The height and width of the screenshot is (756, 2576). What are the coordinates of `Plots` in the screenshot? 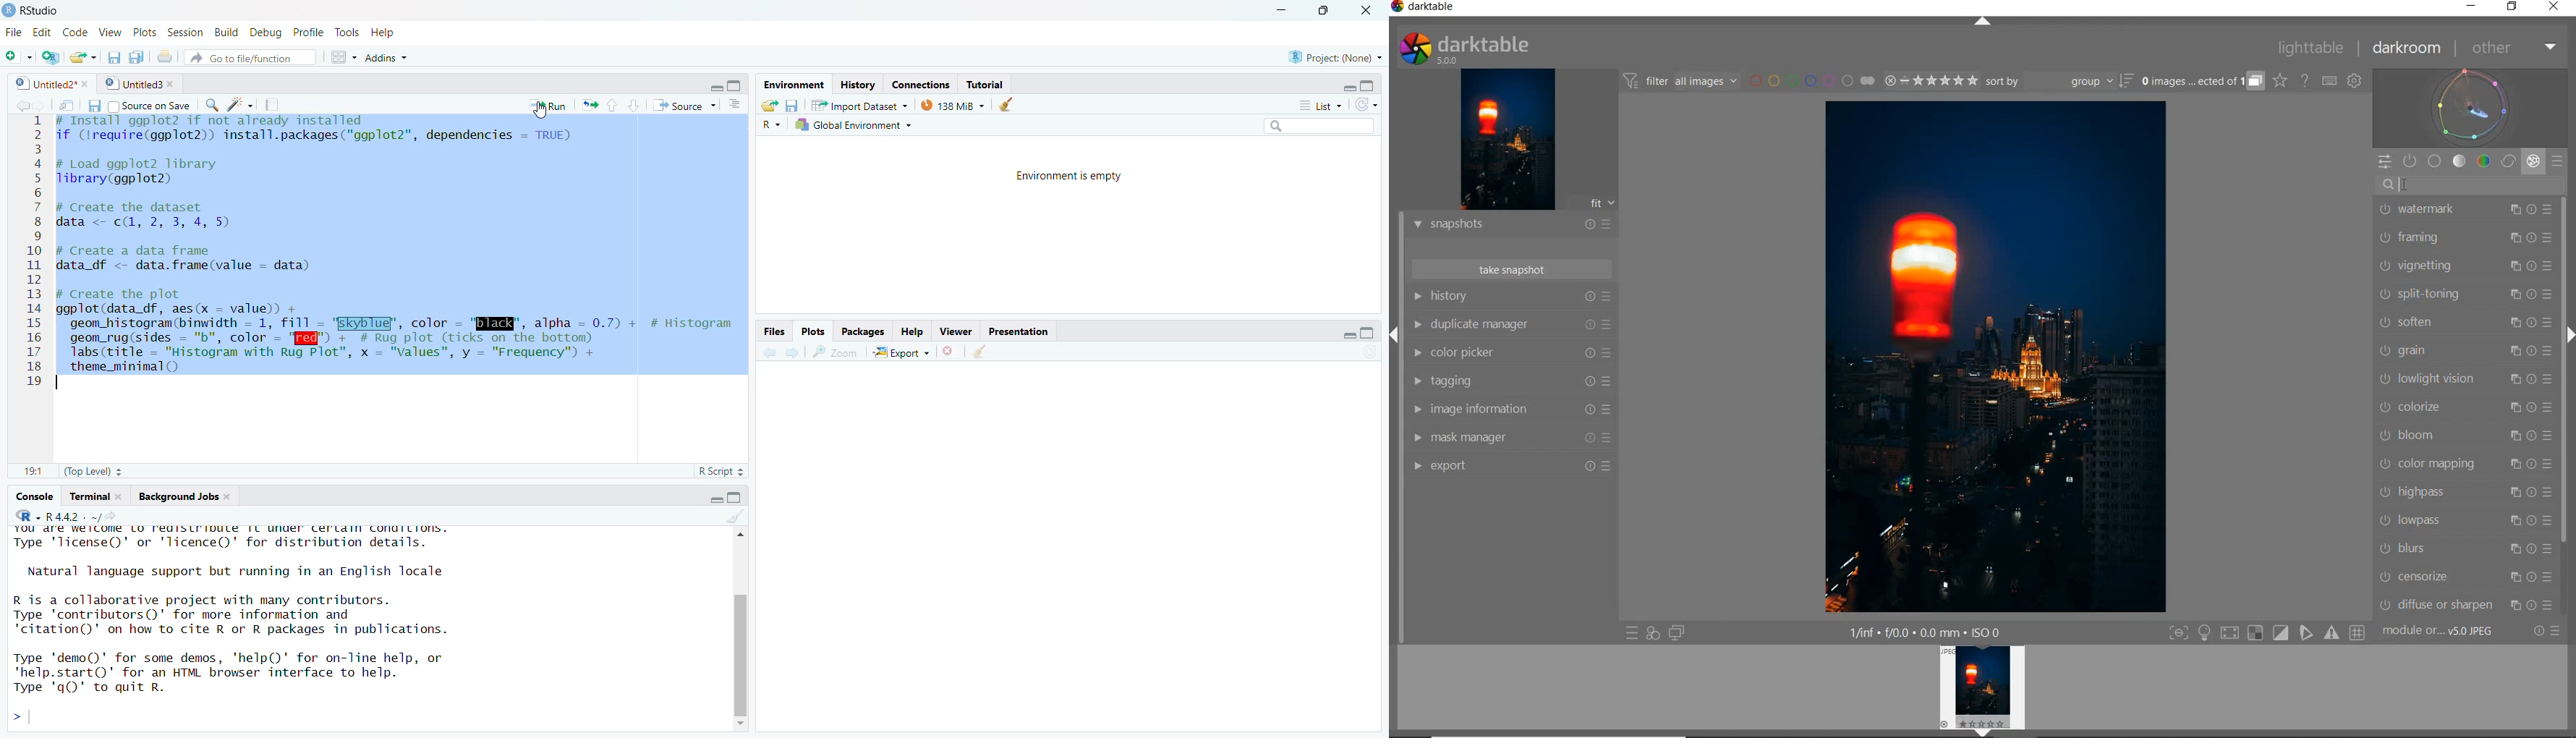 It's located at (144, 30).